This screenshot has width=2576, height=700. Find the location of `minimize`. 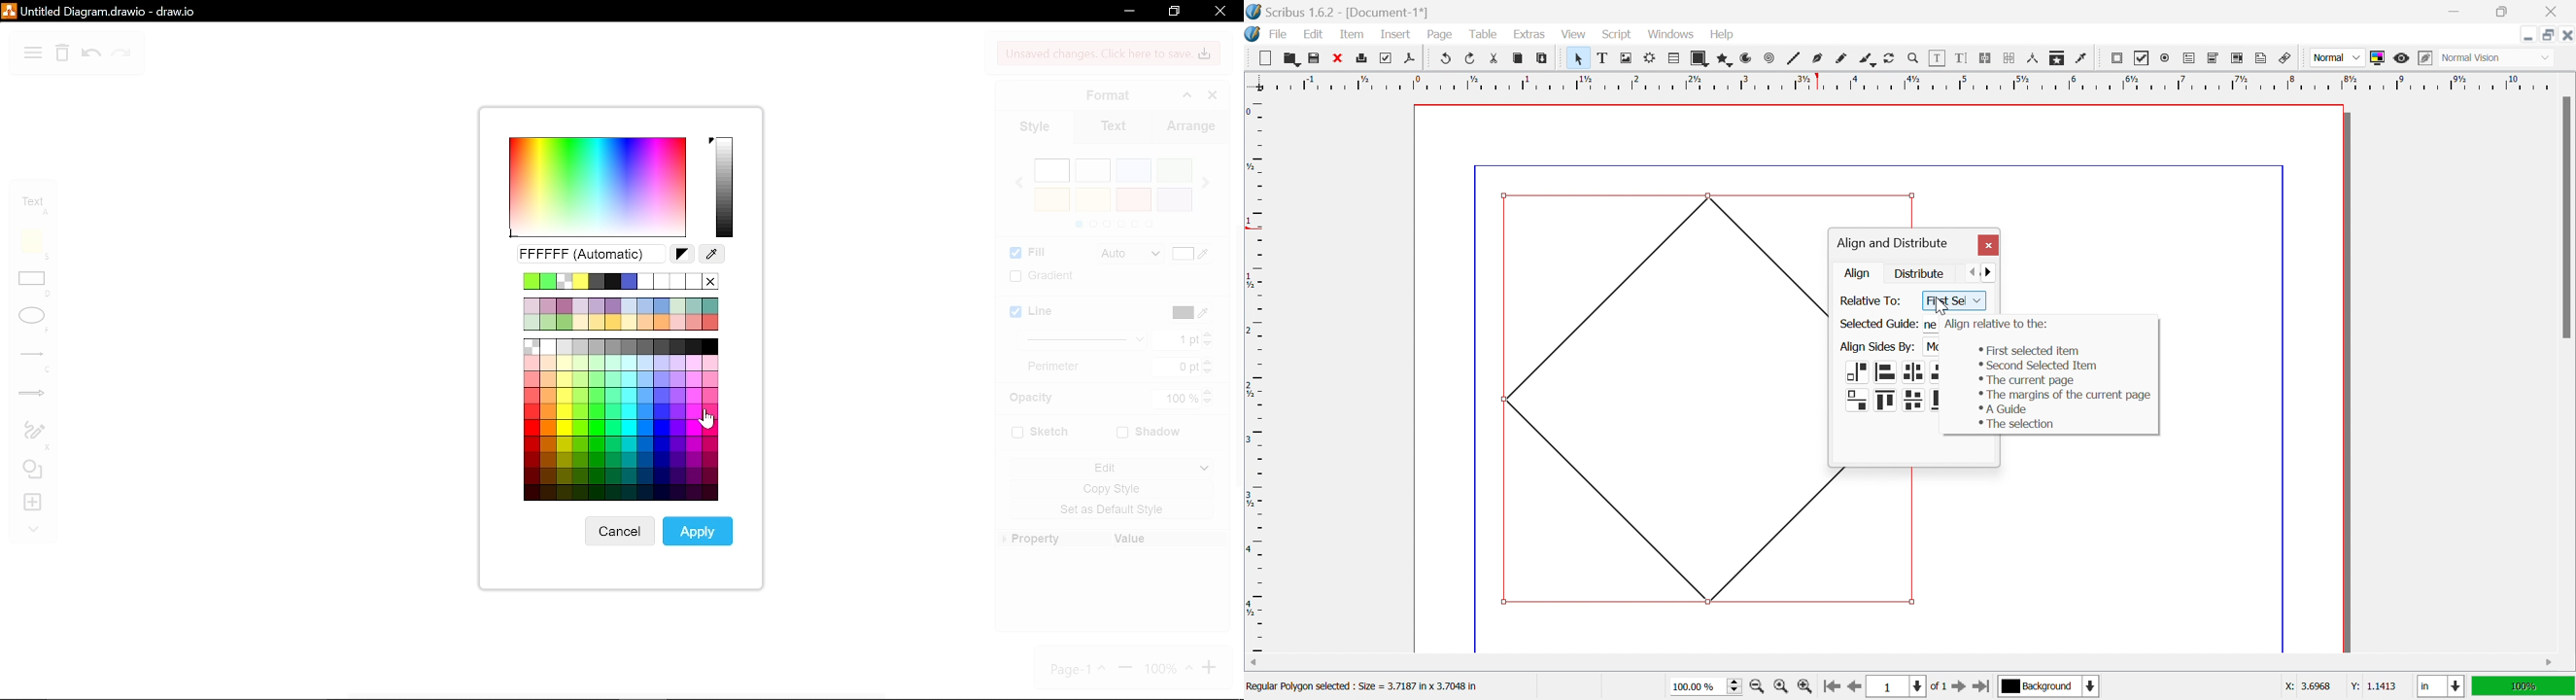

minimize is located at coordinates (1128, 11).